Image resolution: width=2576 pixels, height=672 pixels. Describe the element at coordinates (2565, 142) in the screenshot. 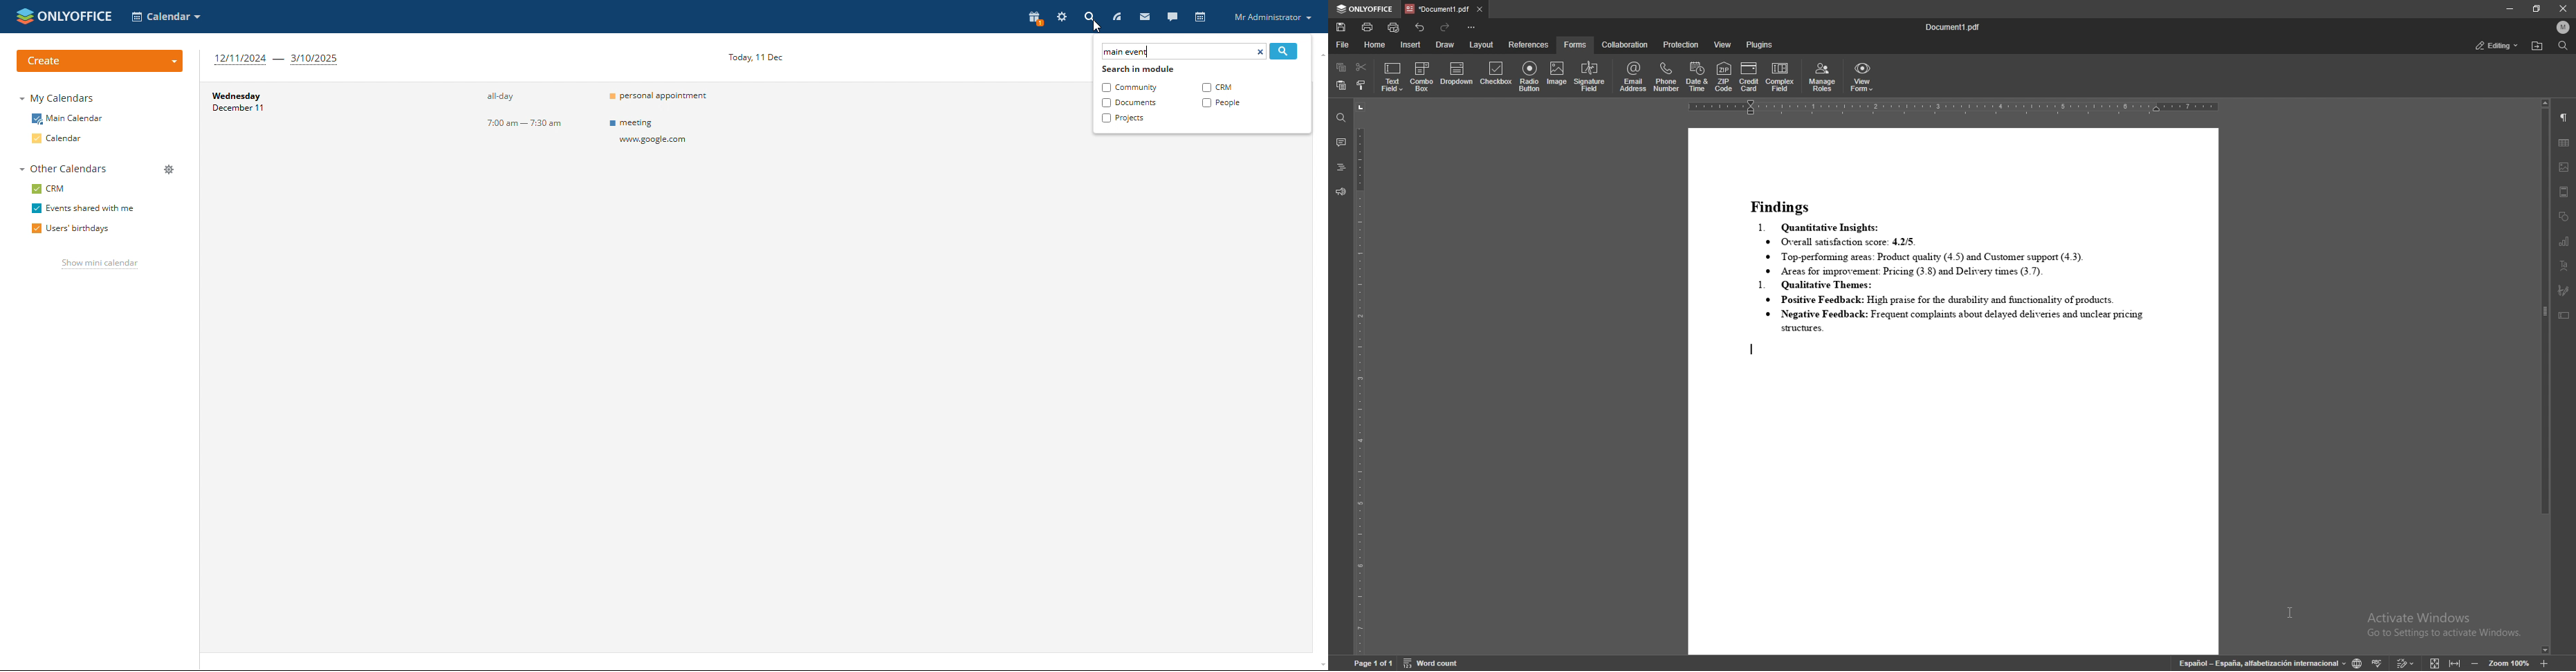

I see `table` at that location.